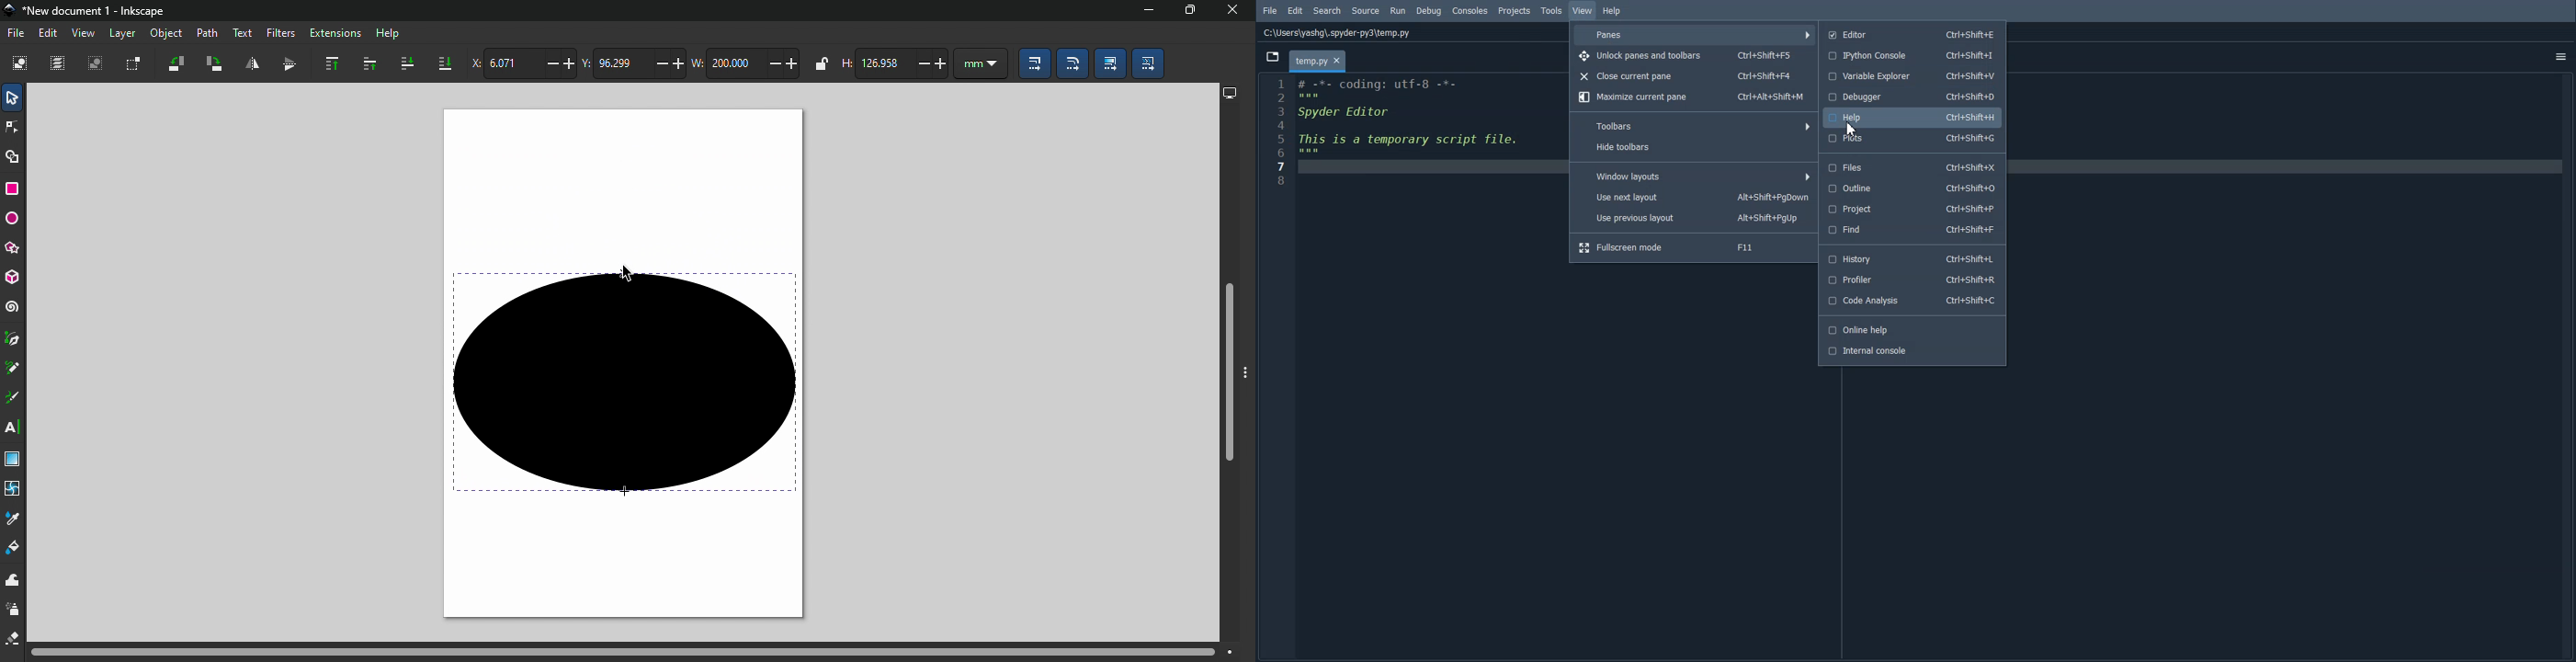 Image resolution: width=2576 pixels, height=672 pixels. What do you see at coordinates (131, 64) in the screenshot?
I see `Toggle selection box to select all touched objects` at bounding box center [131, 64].